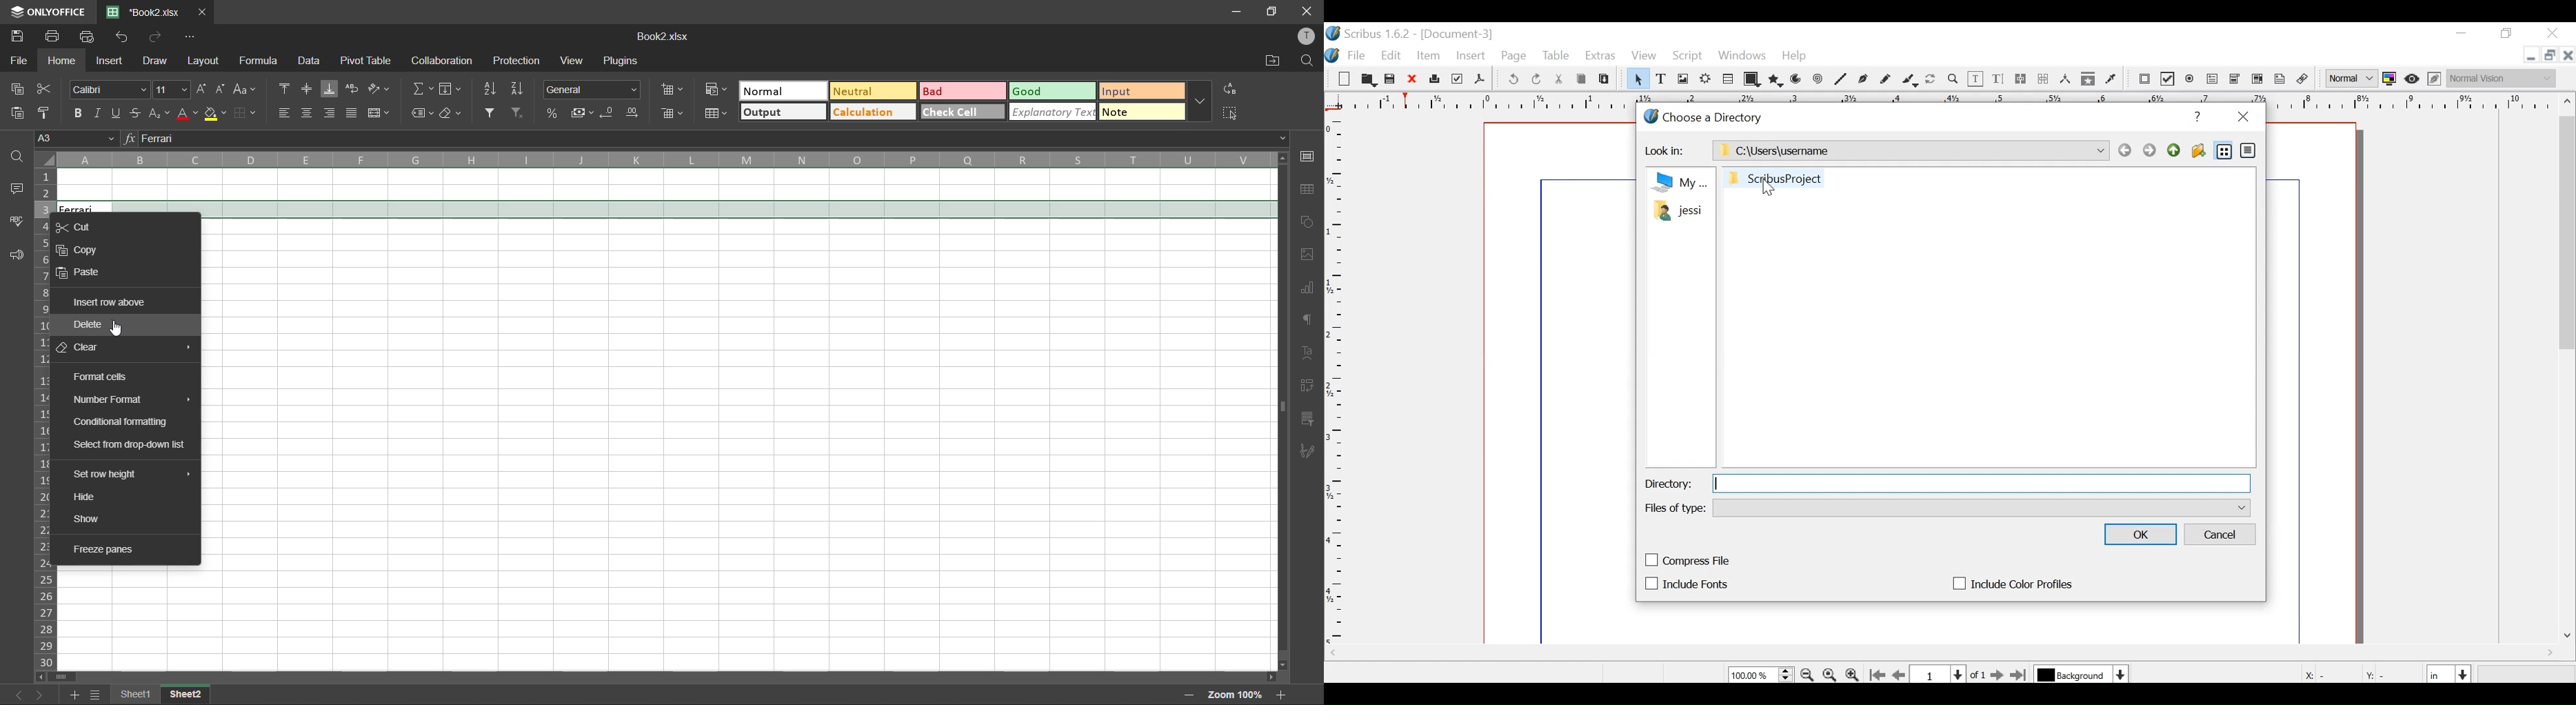  What do you see at coordinates (2121, 673) in the screenshot?
I see `` at bounding box center [2121, 673].